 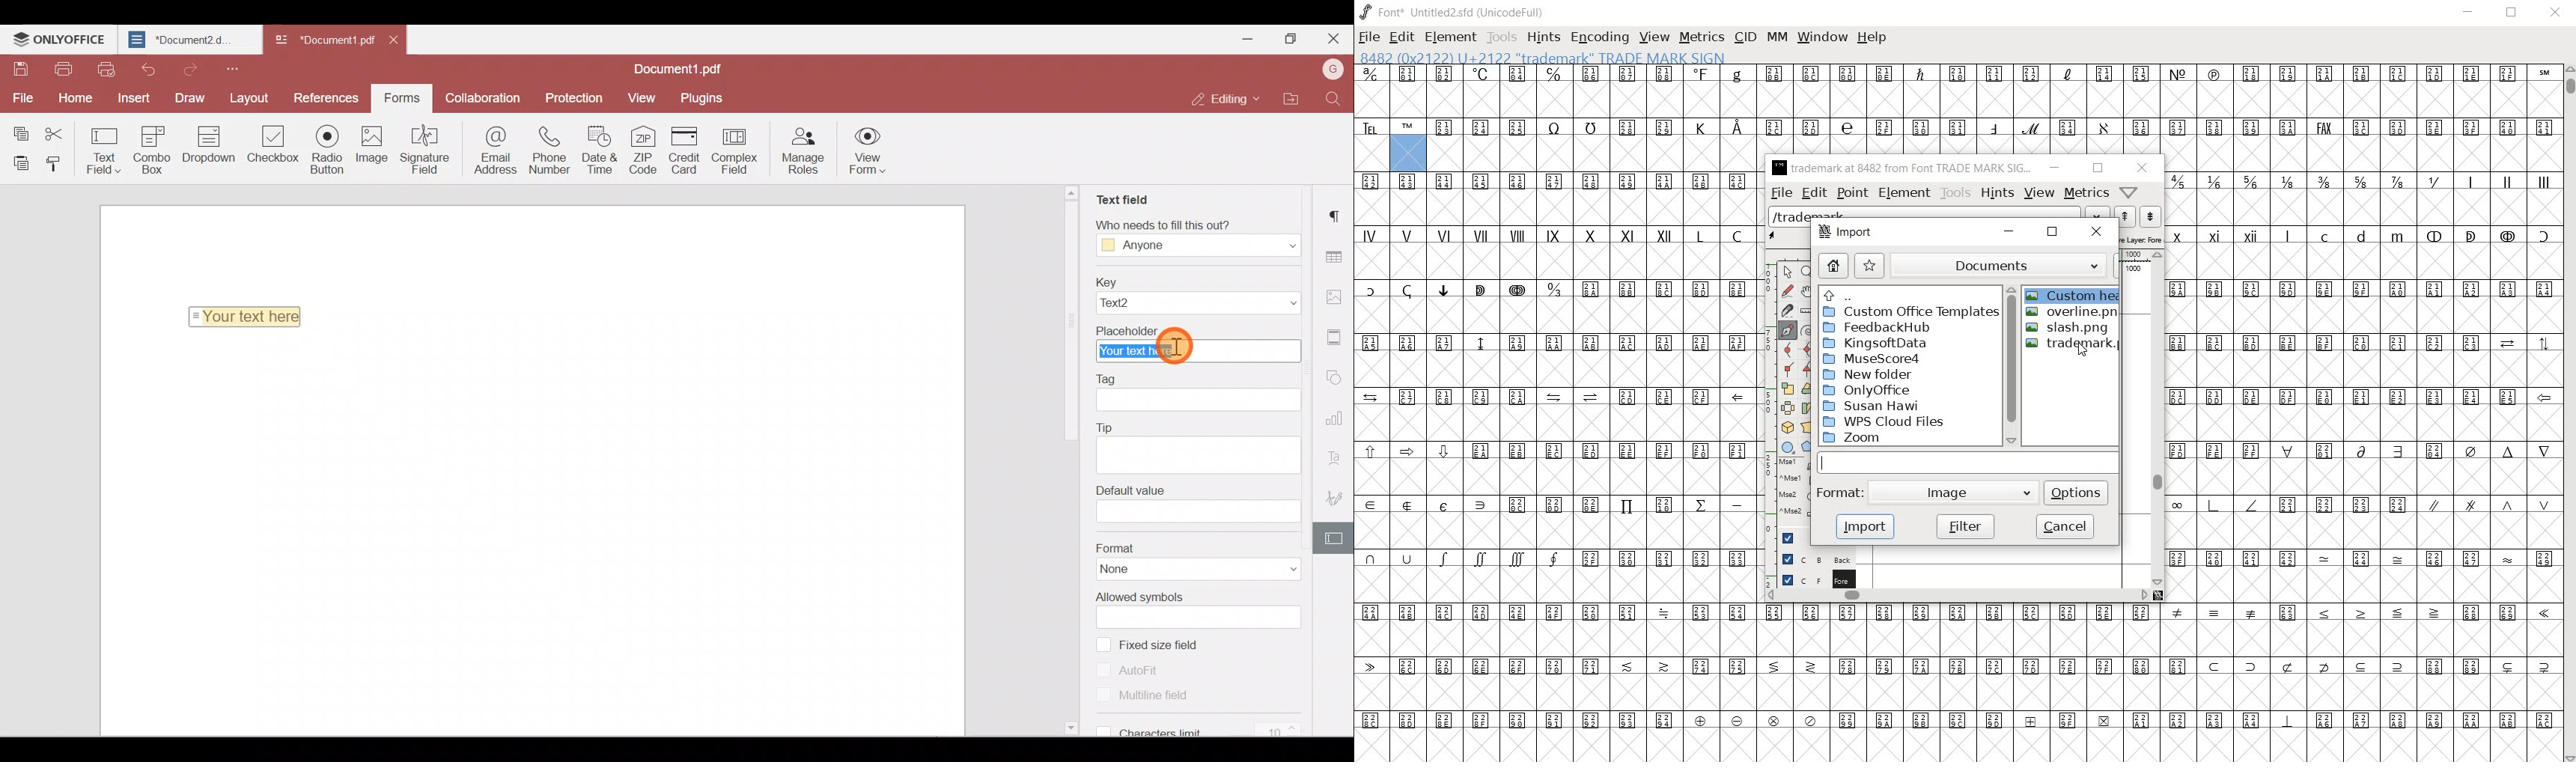 What do you see at coordinates (2414, 252) in the screenshot?
I see `special characters` at bounding box center [2414, 252].